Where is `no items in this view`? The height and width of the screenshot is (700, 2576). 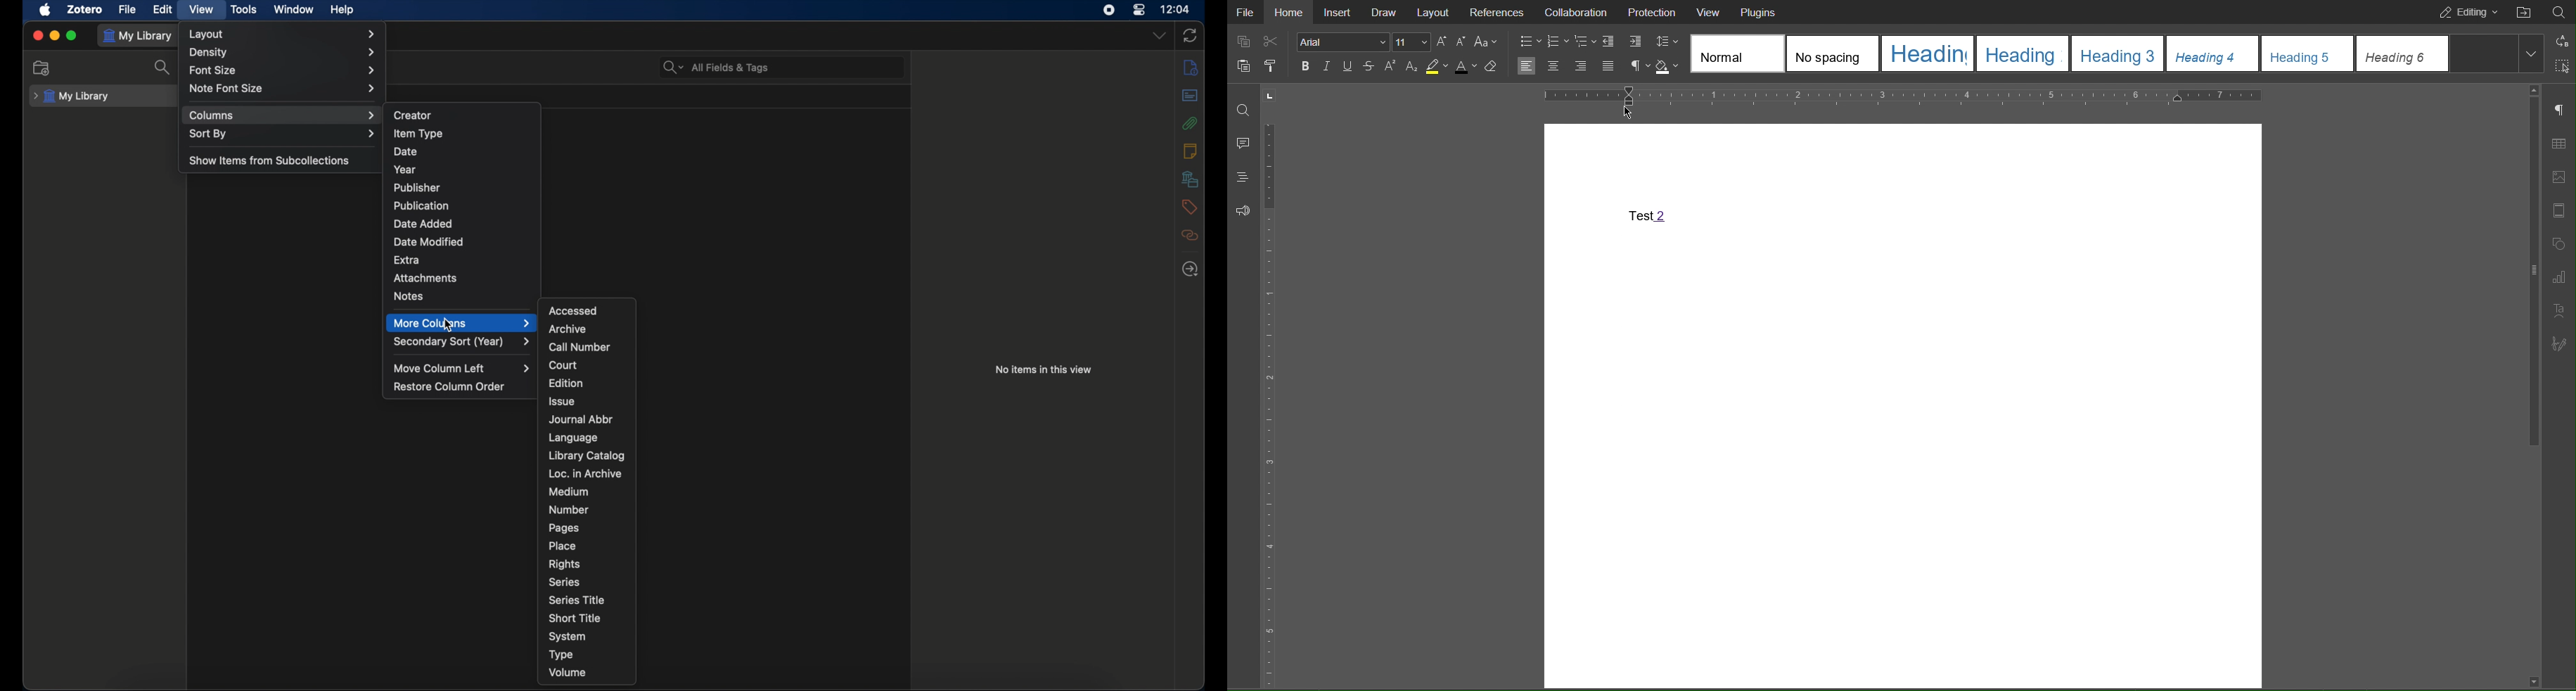 no items in this view is located at coordinates (1044, 369).